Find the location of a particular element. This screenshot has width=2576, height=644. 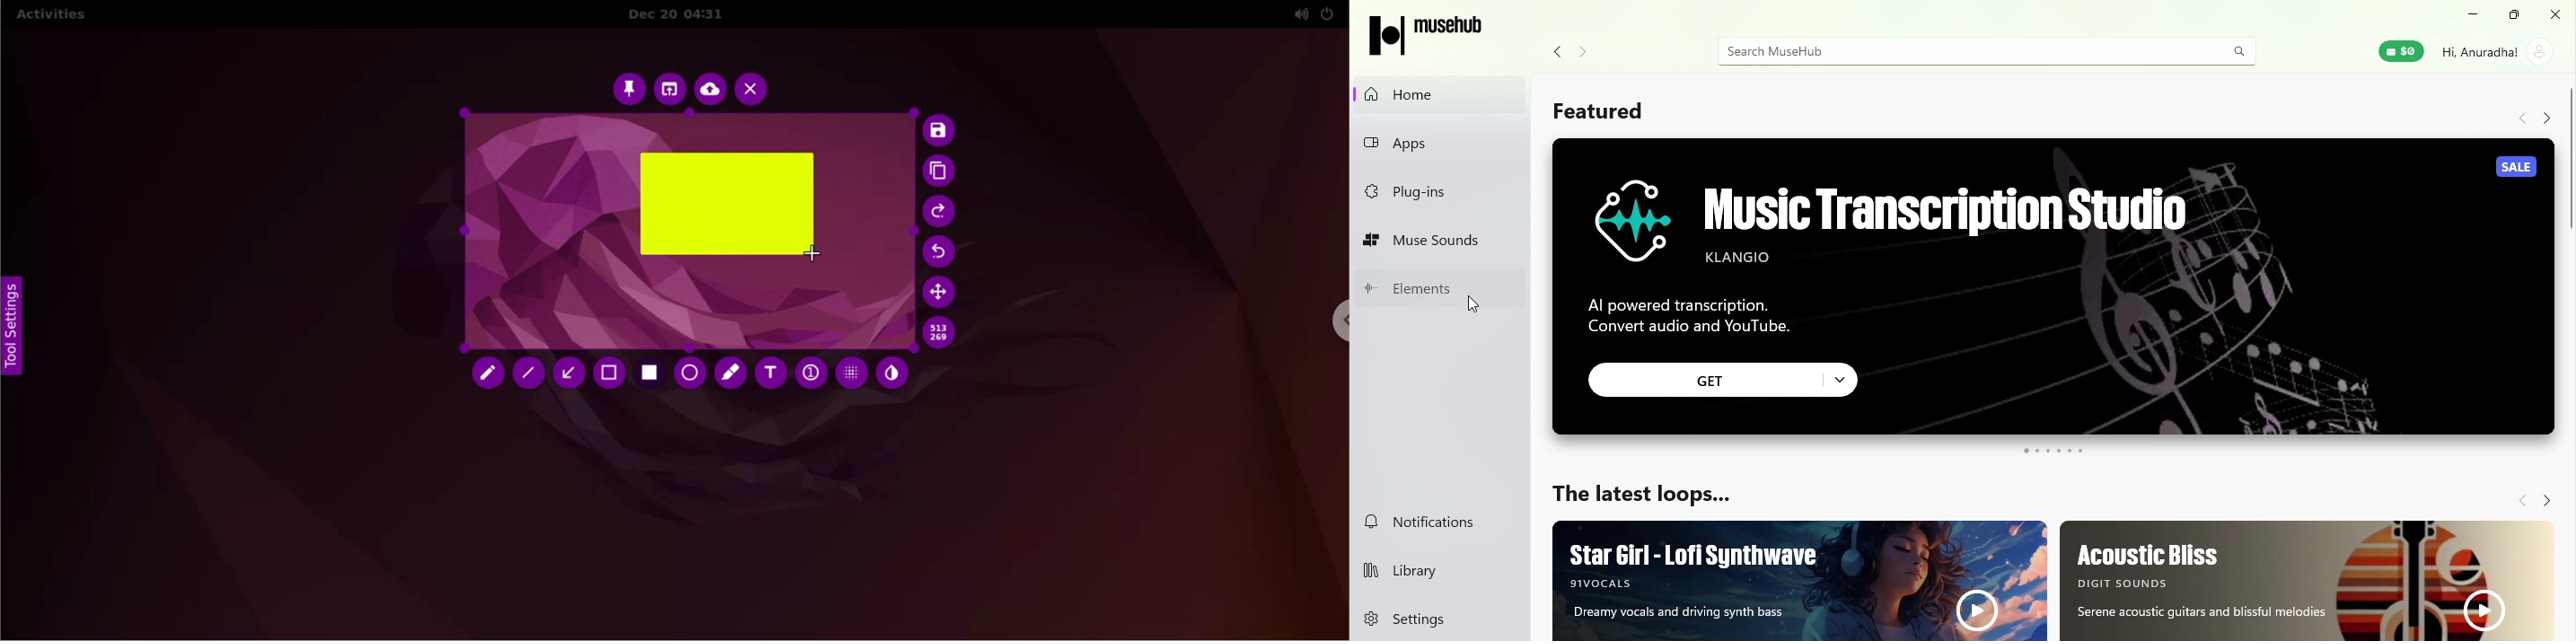

Ad is located at coordinates (2049, 285).